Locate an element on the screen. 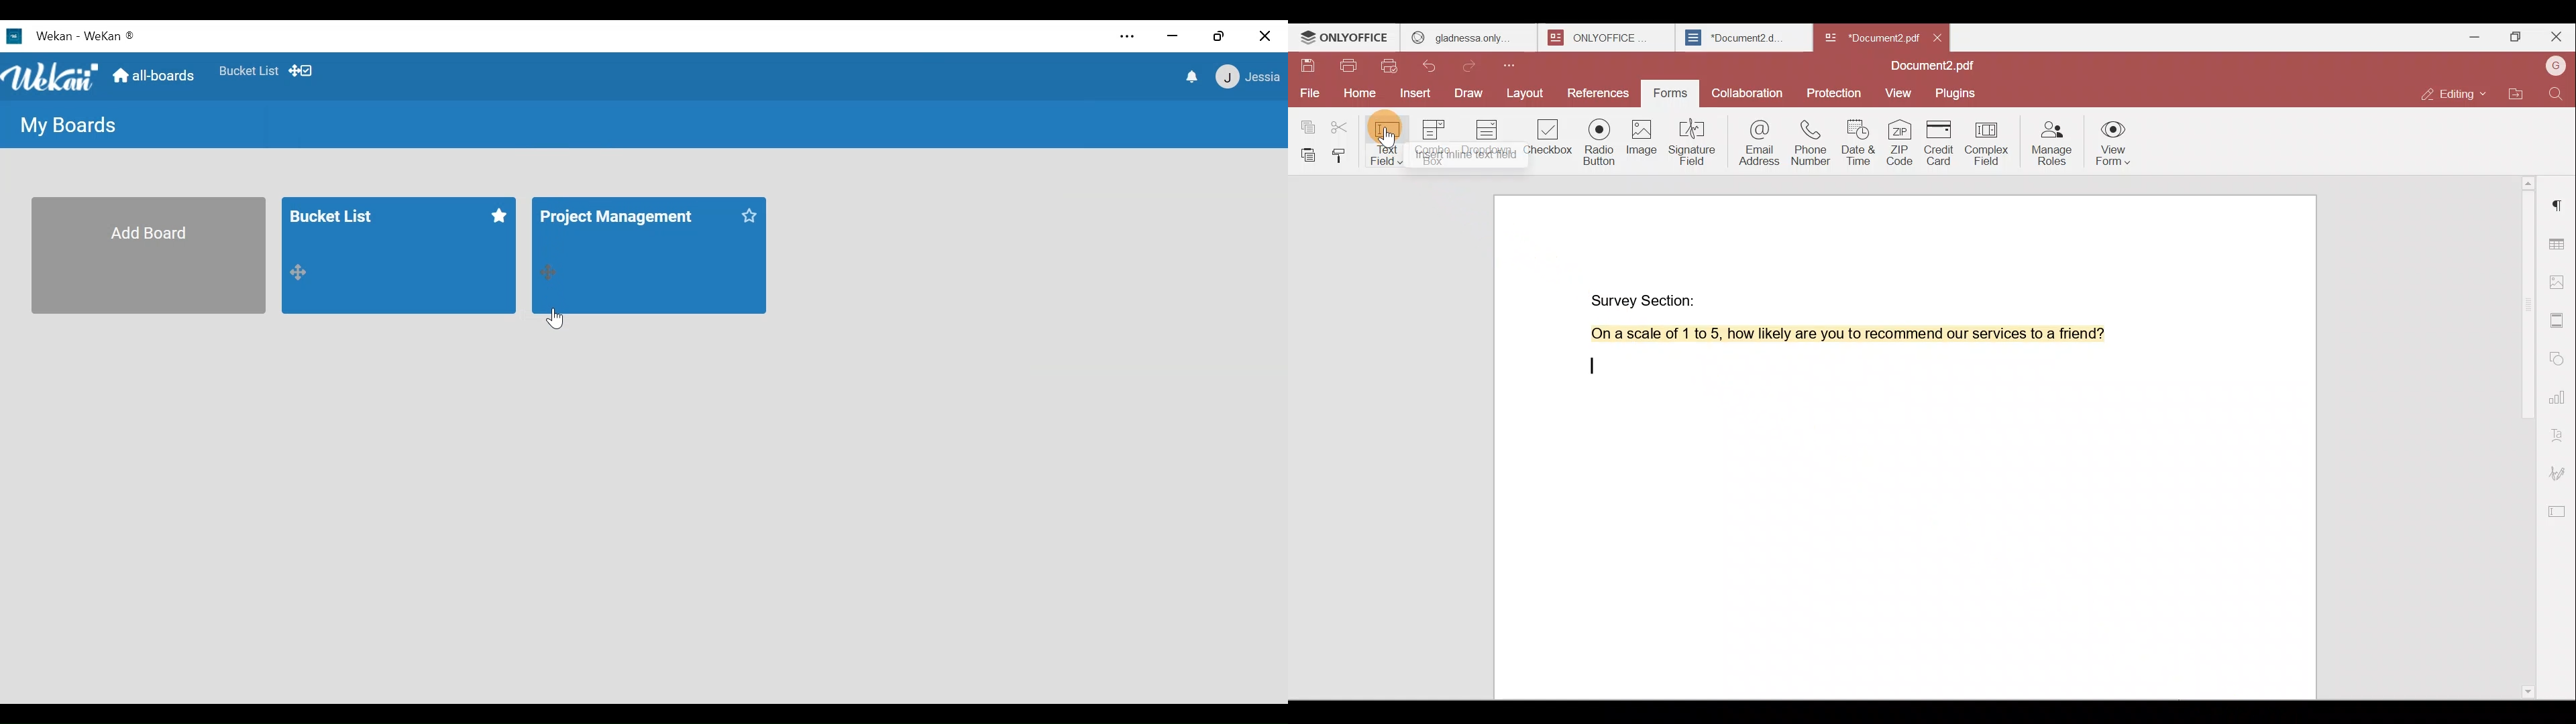 The height and width of the screenshot is (728, 2576). Home is located at coordinates (1357, 96).